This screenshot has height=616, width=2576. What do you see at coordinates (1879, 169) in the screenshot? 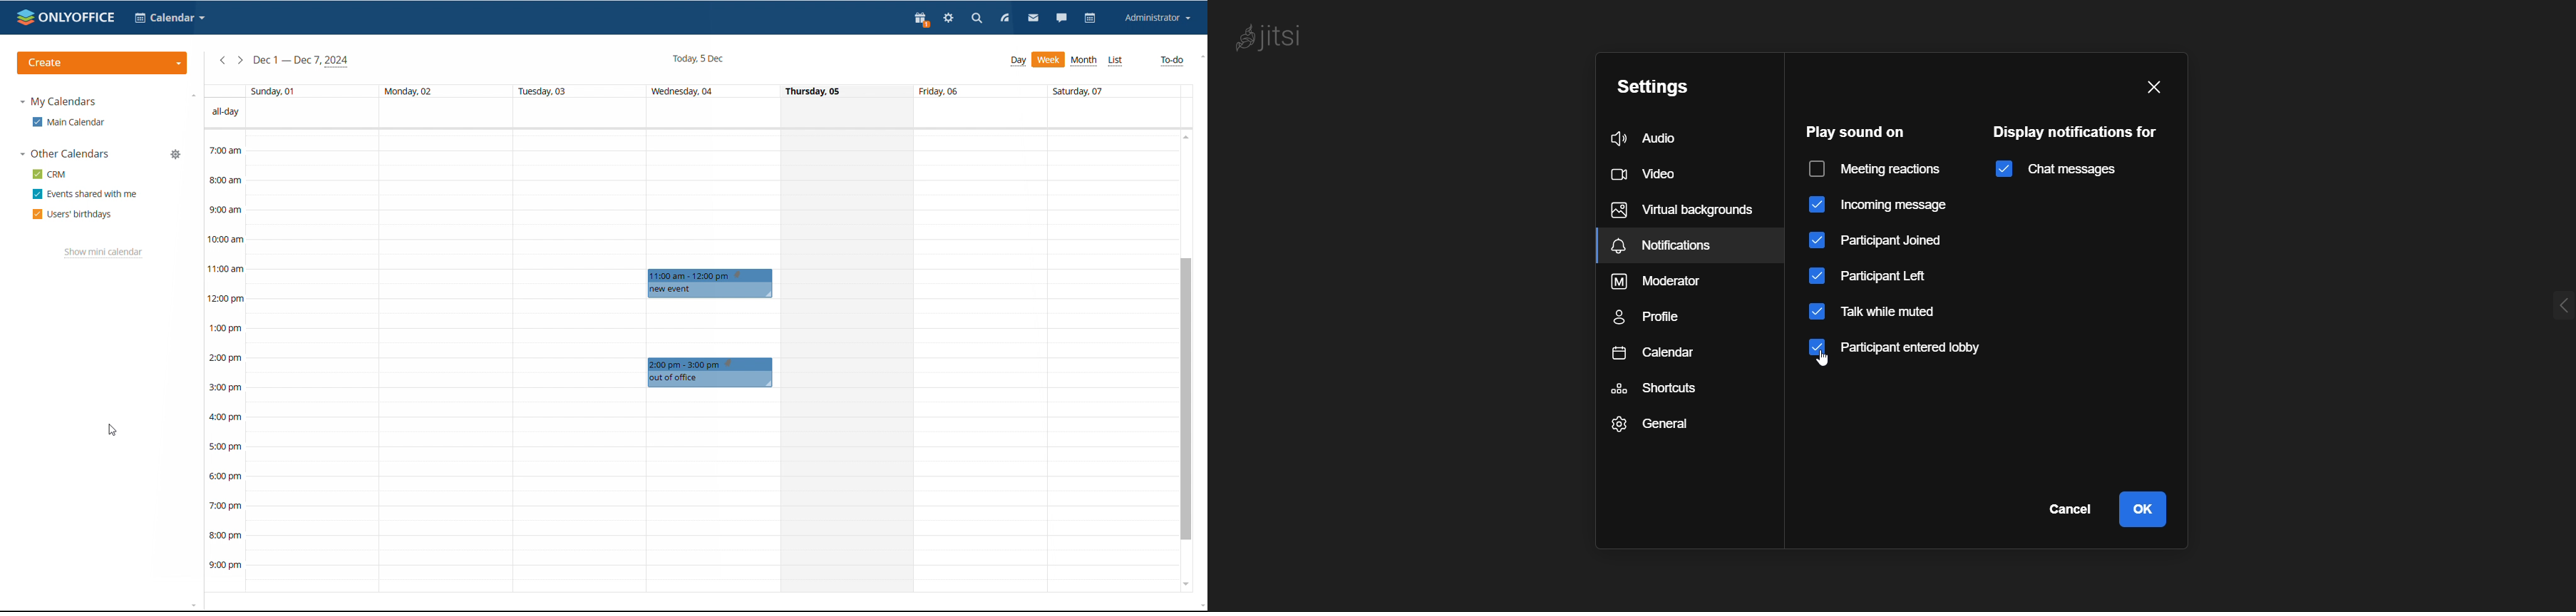
I see `meeting reaction` at bounding box center [1879, 169].